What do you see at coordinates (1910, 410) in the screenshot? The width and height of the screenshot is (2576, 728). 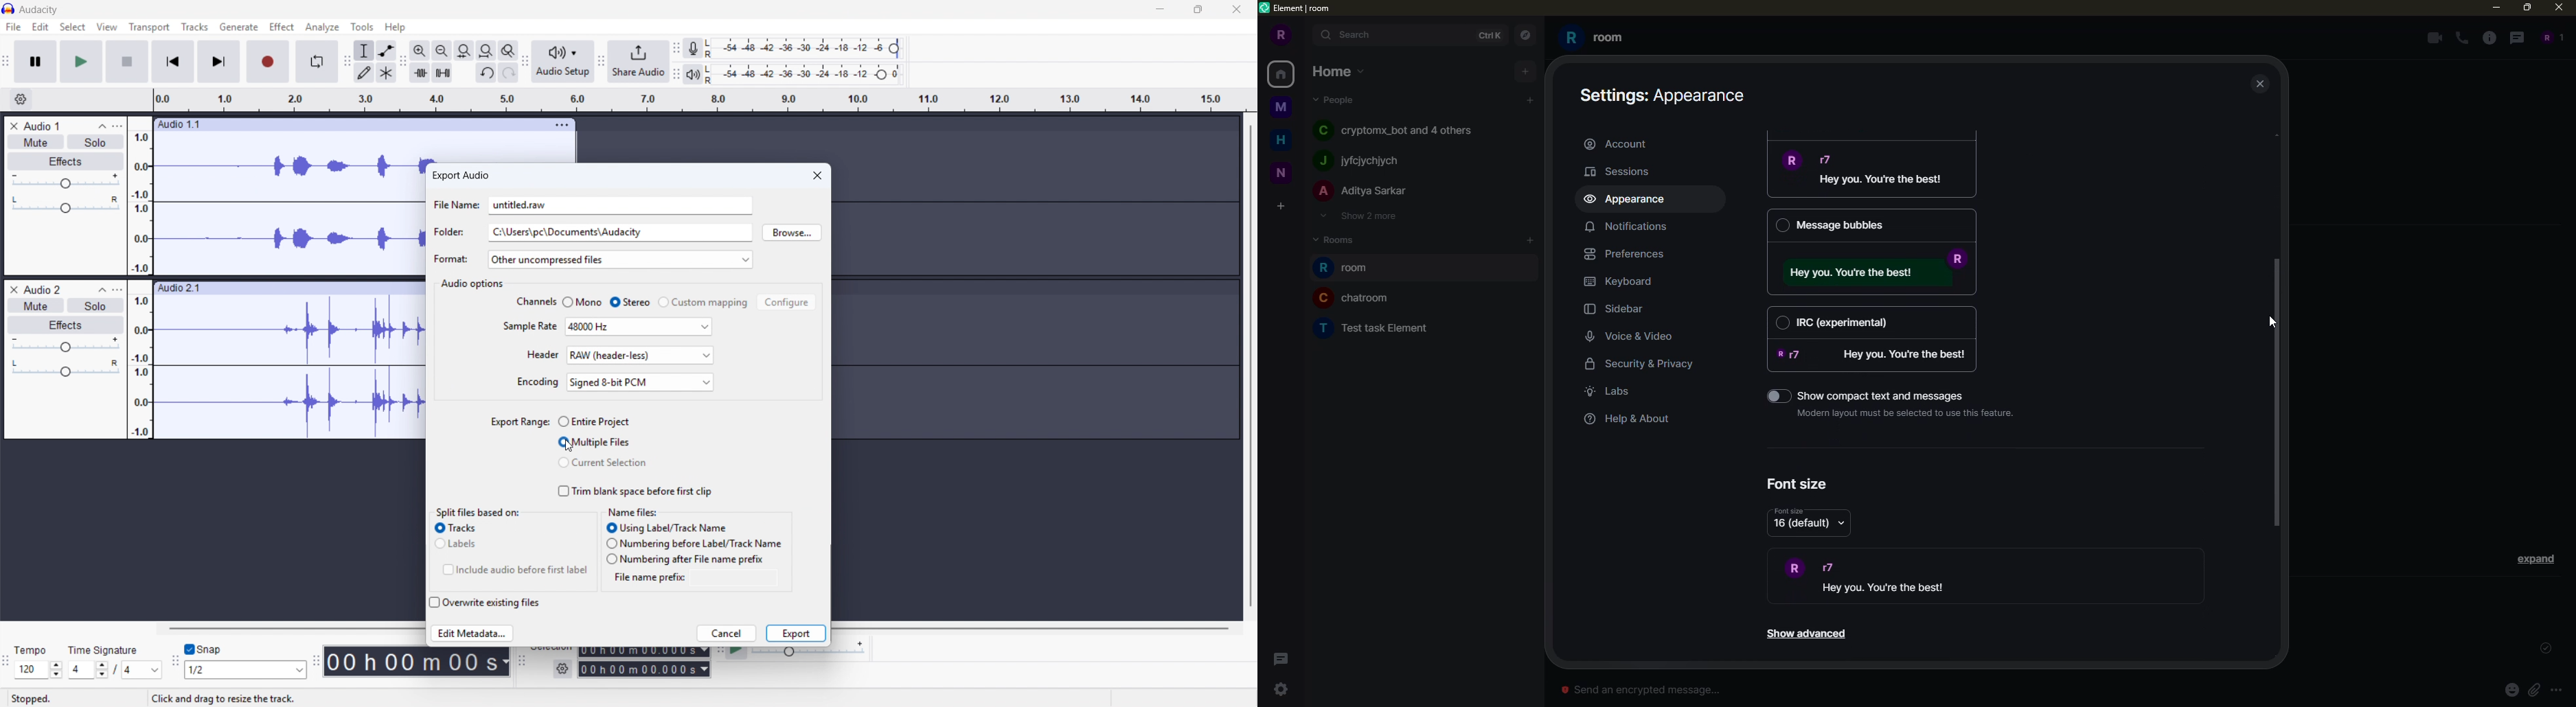 I see `Modern layout must be selected to use this feature.` at bounding box center [1910, 410].